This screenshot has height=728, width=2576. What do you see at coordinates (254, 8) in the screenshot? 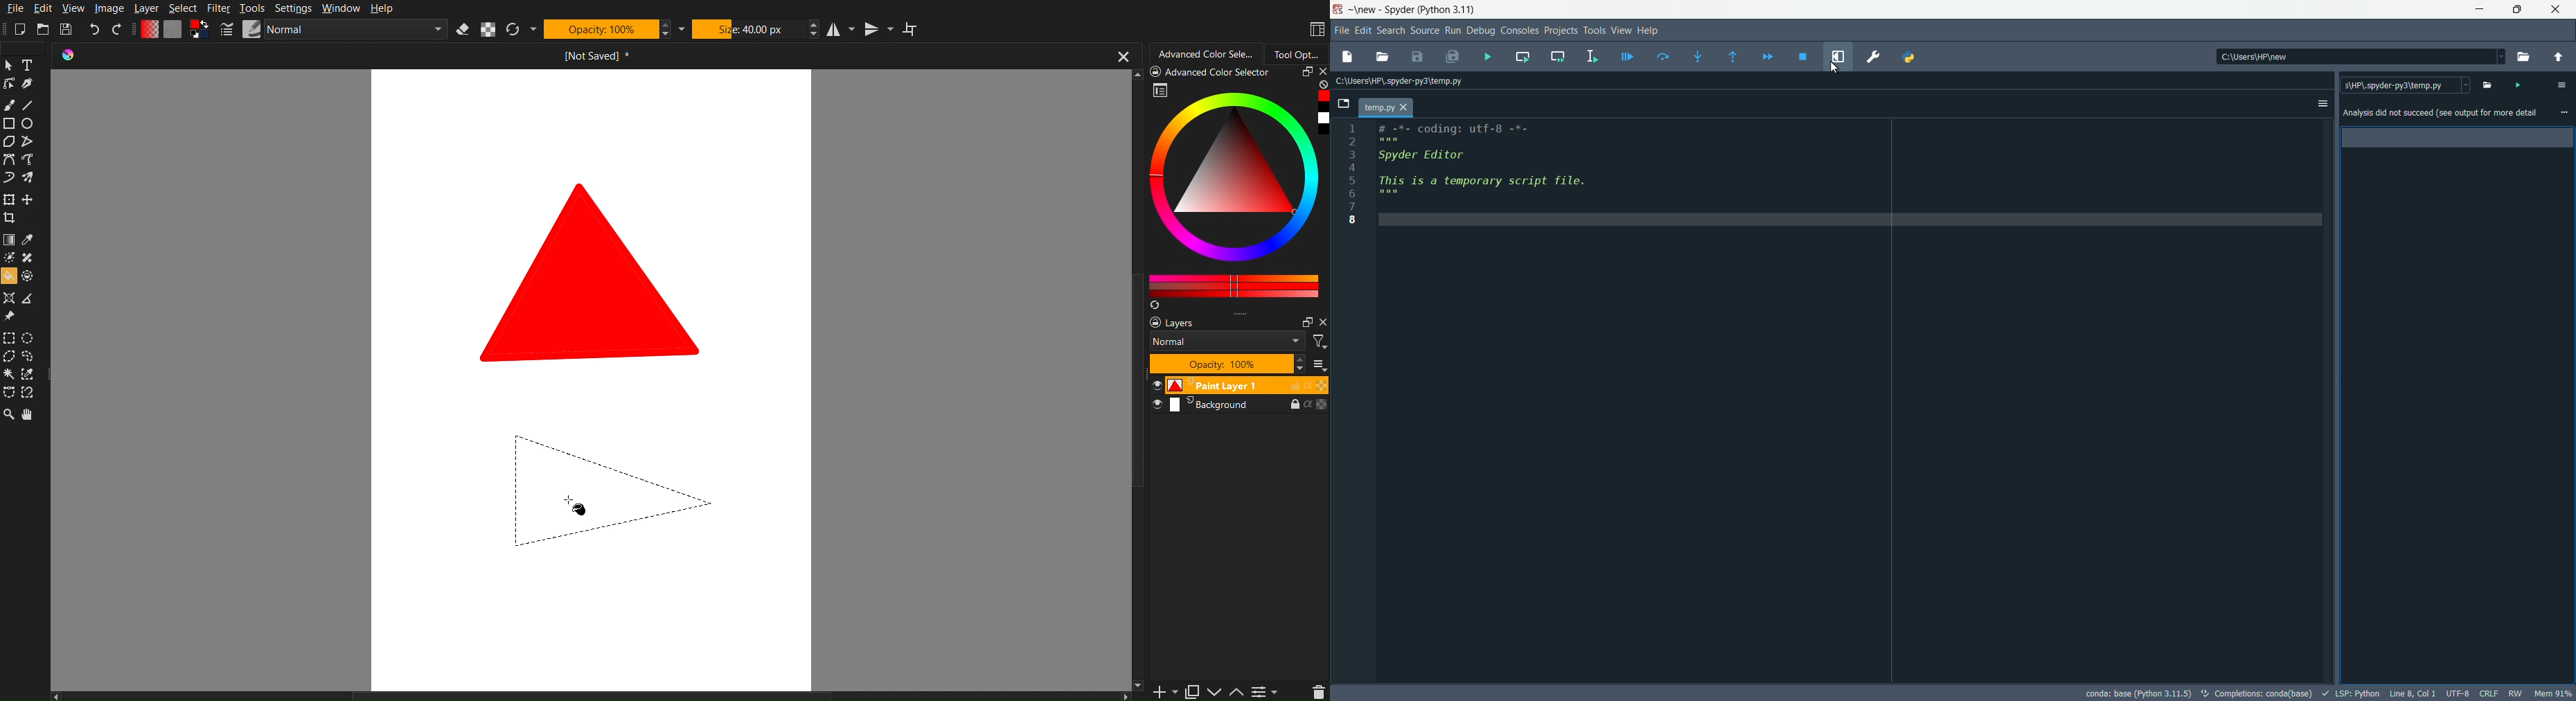
I see `Tools` at bounding box center [254, 8].